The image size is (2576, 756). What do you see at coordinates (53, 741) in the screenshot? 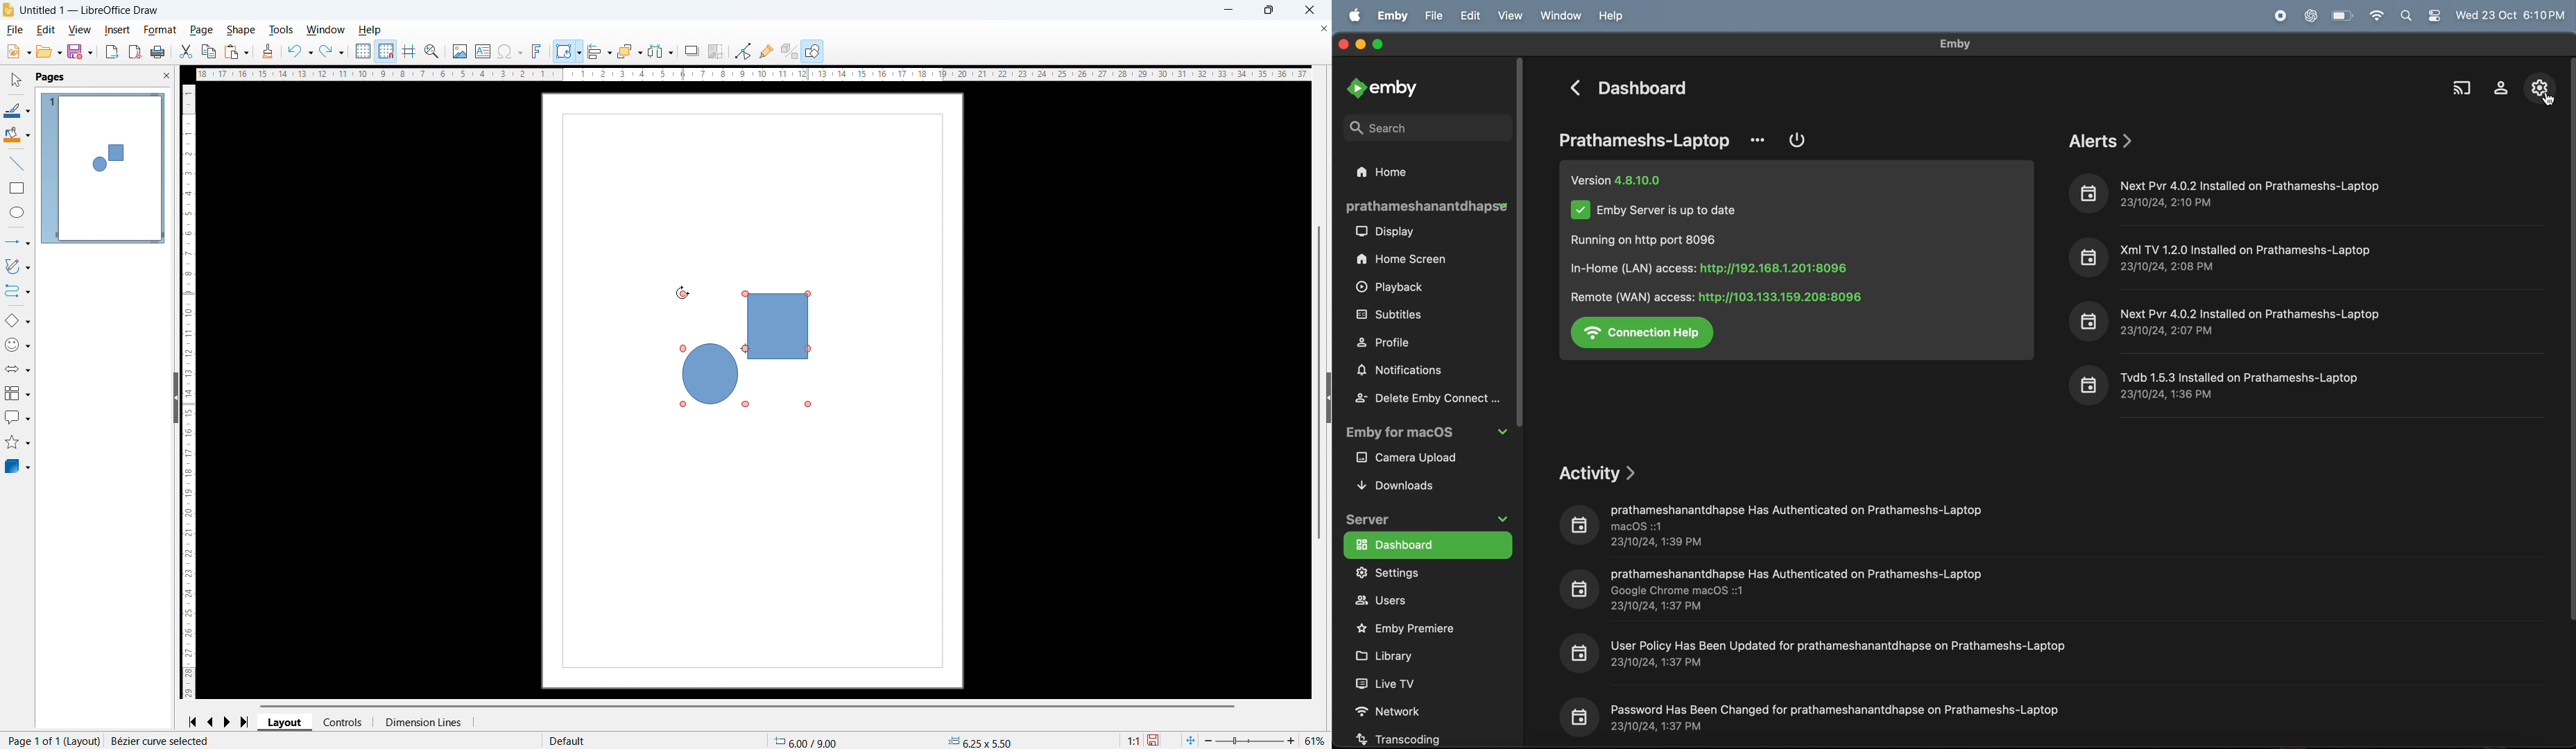
I see `Page number ` at bounding box center [53, 741].